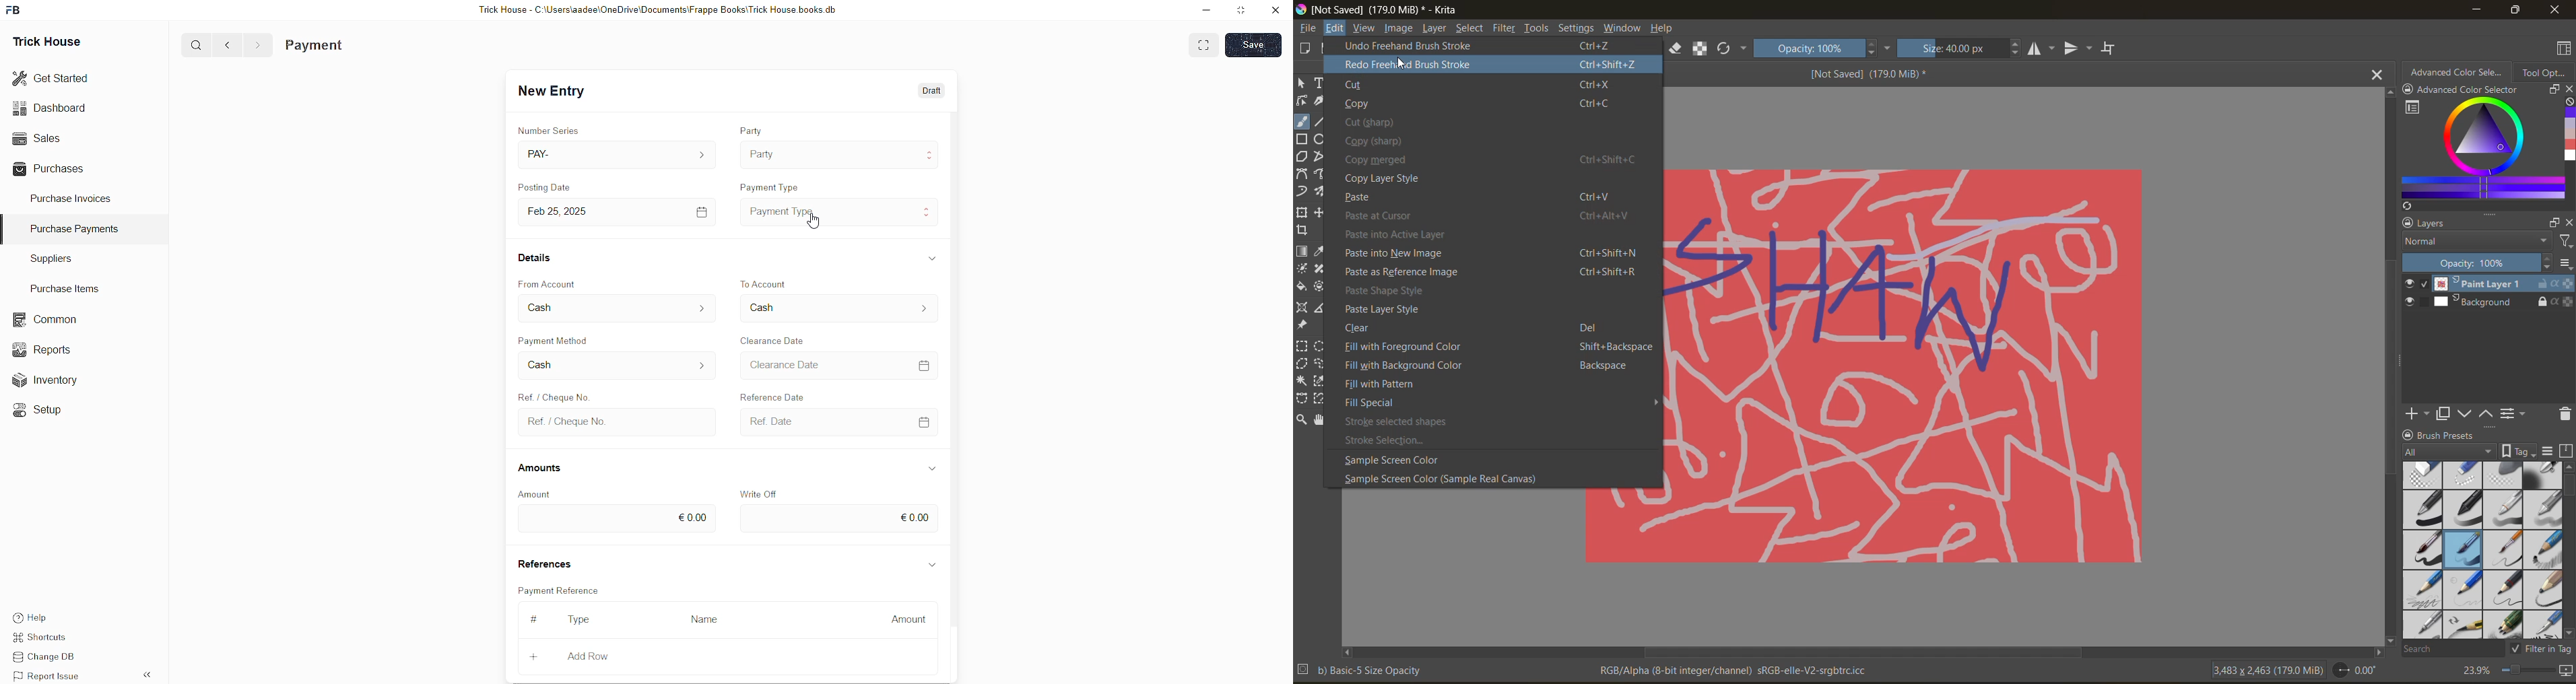 The height and width of the screenshot is (700, 2576). I want to click on close tab, so click(2376, 74).